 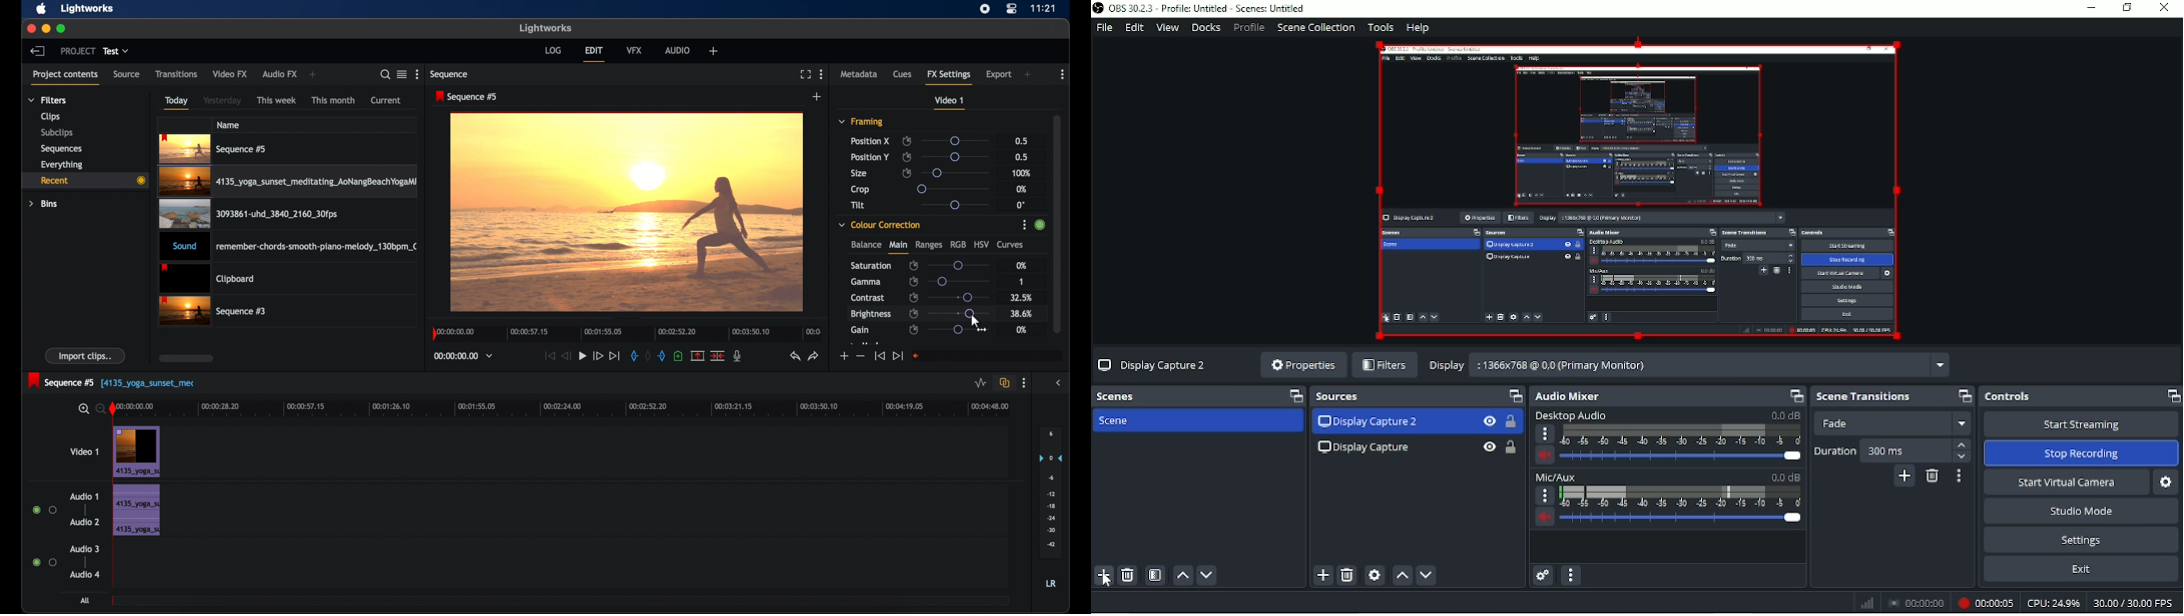 What do you see at coordinates (570, 408) in the screenshot?
I see `timeline scale` at bounding box center [570, 408].